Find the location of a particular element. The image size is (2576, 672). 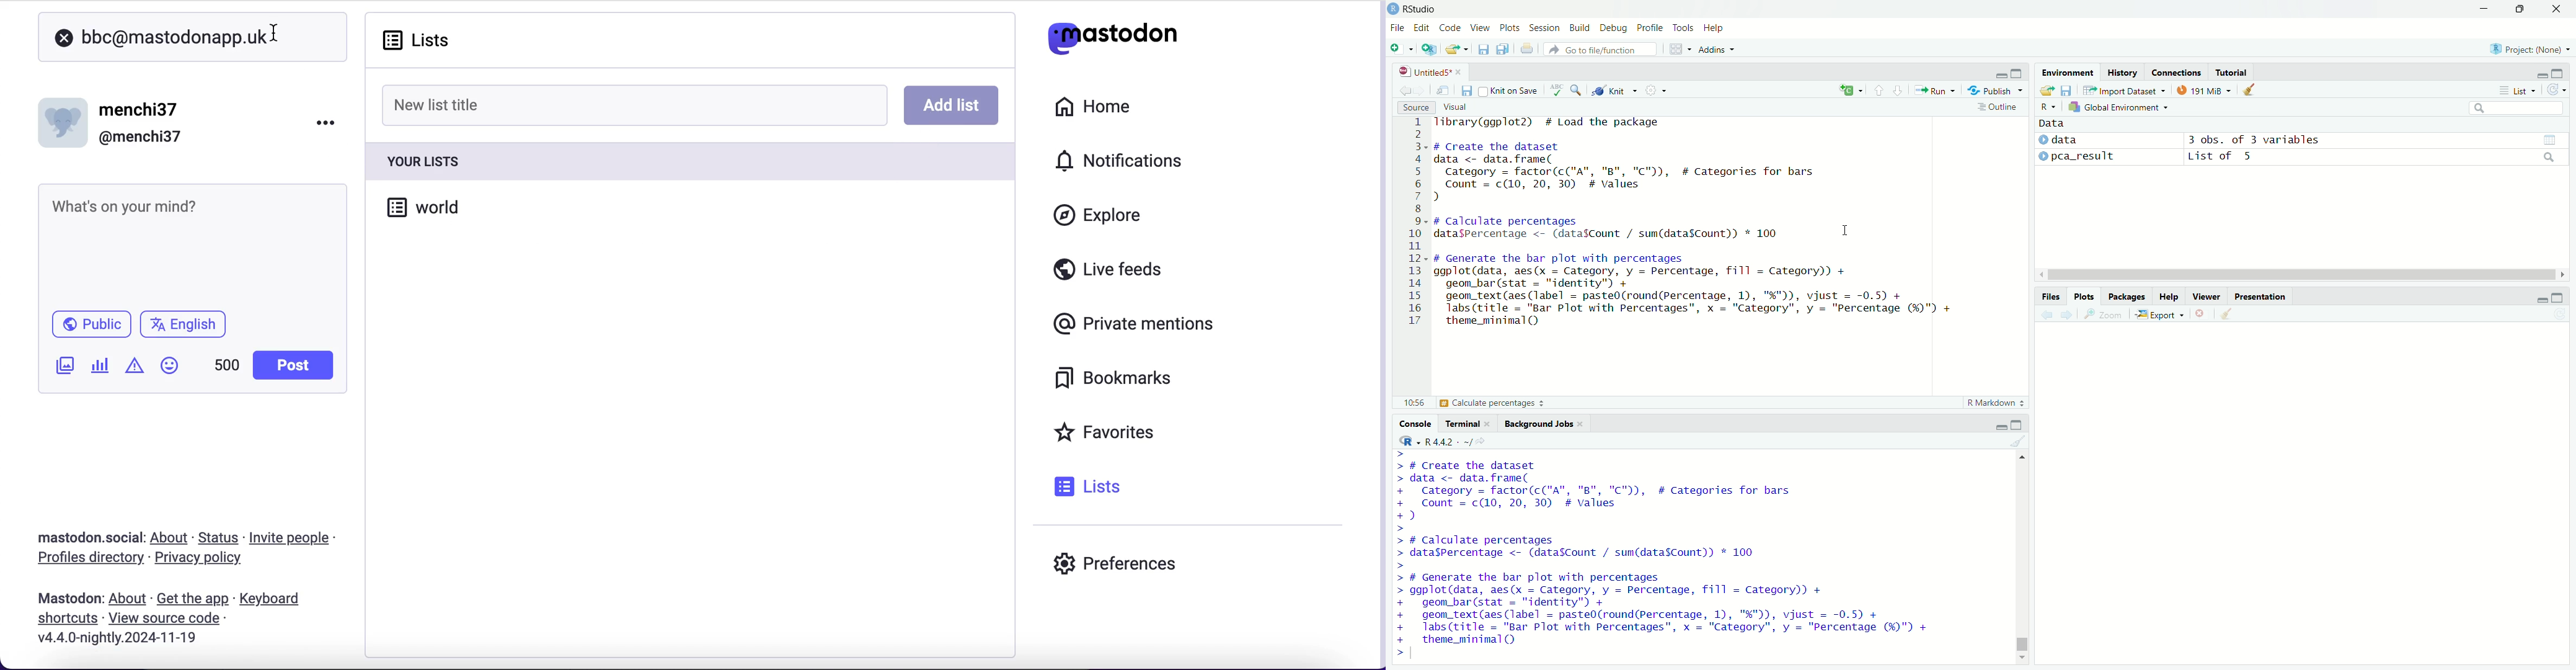

new file is located at coordinates (1401, 50).